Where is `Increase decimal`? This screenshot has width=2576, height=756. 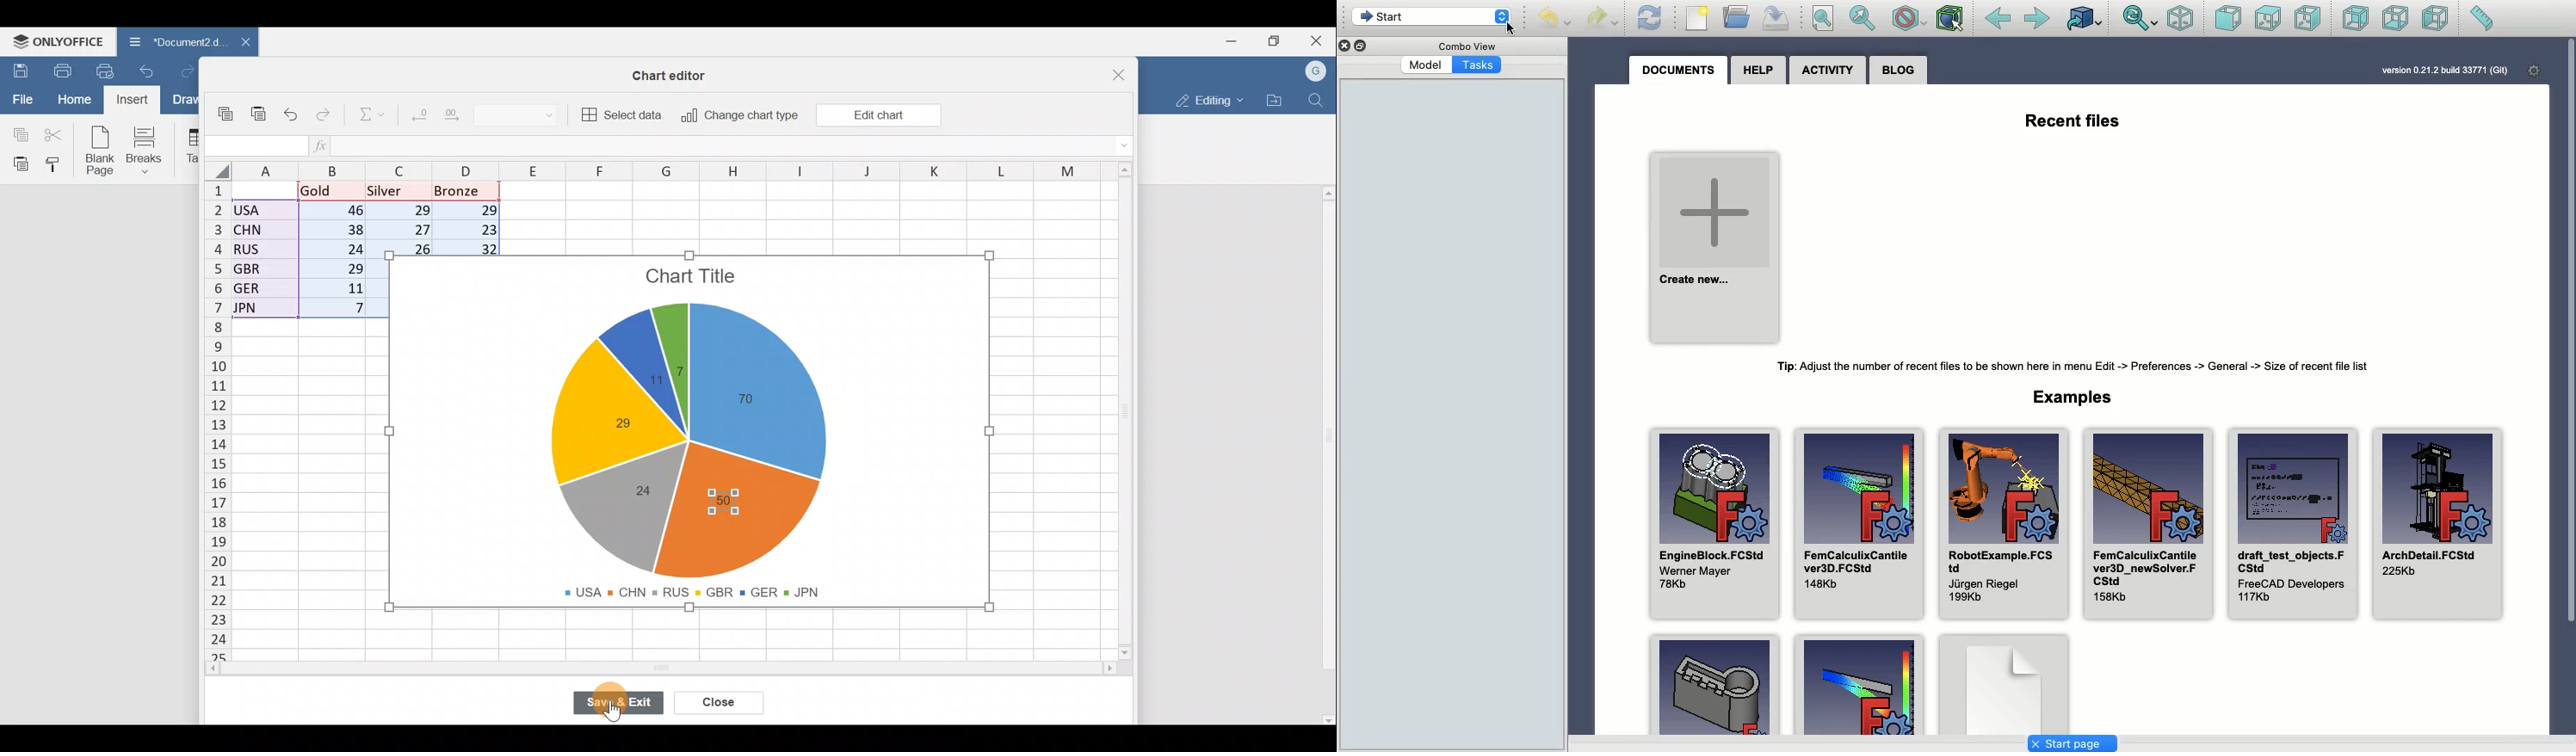
Increase decimal is located at coordinates (456, 113).